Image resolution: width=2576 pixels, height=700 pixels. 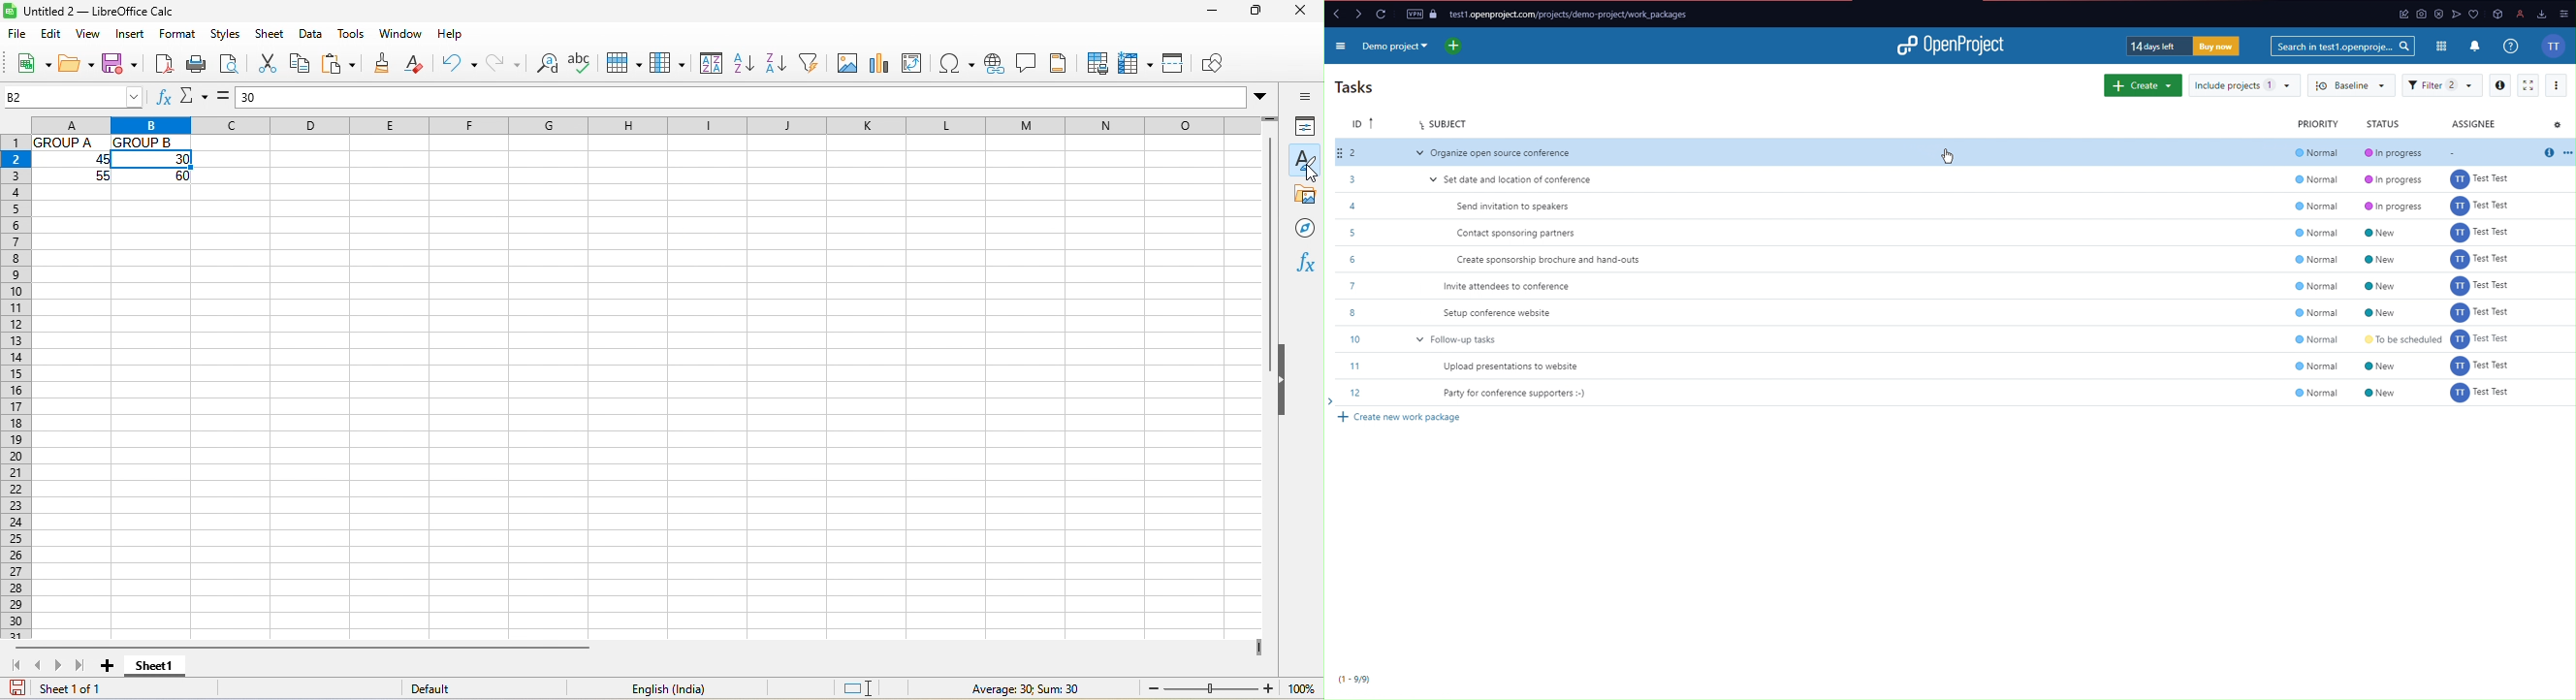 I want to click on Party for conference supporters :-), so click(x=1525, y=393).